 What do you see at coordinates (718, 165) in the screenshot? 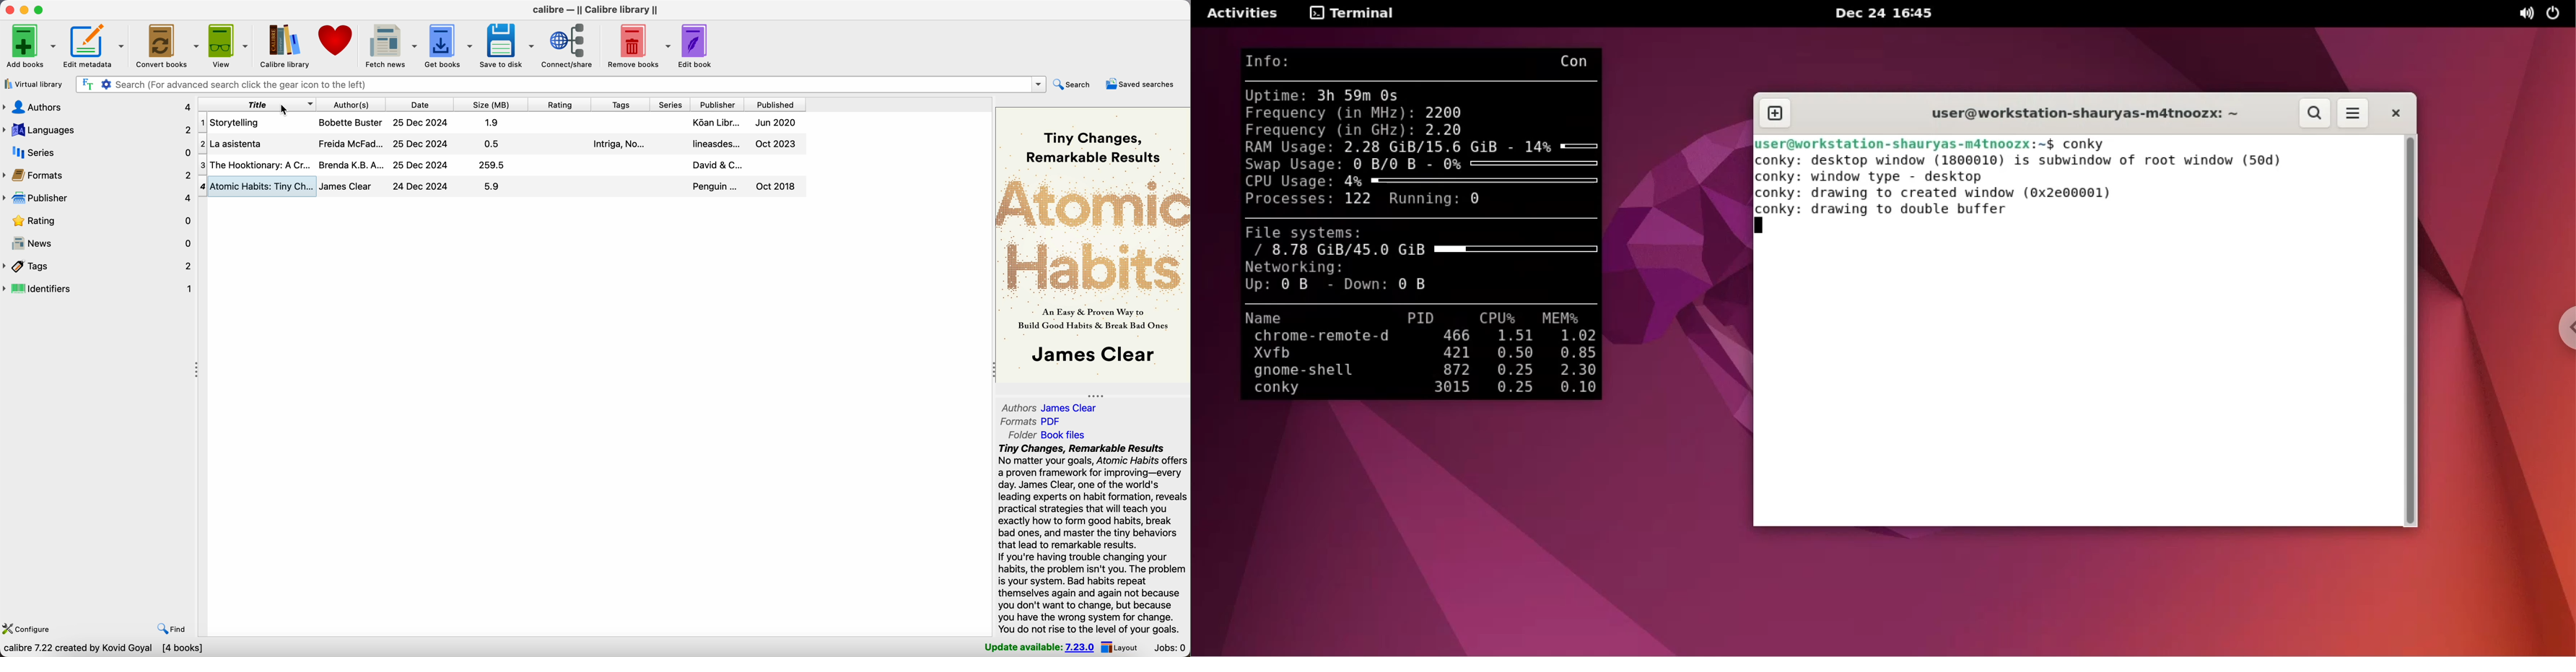
I see `david & C...` at bounding box center [718, 165].